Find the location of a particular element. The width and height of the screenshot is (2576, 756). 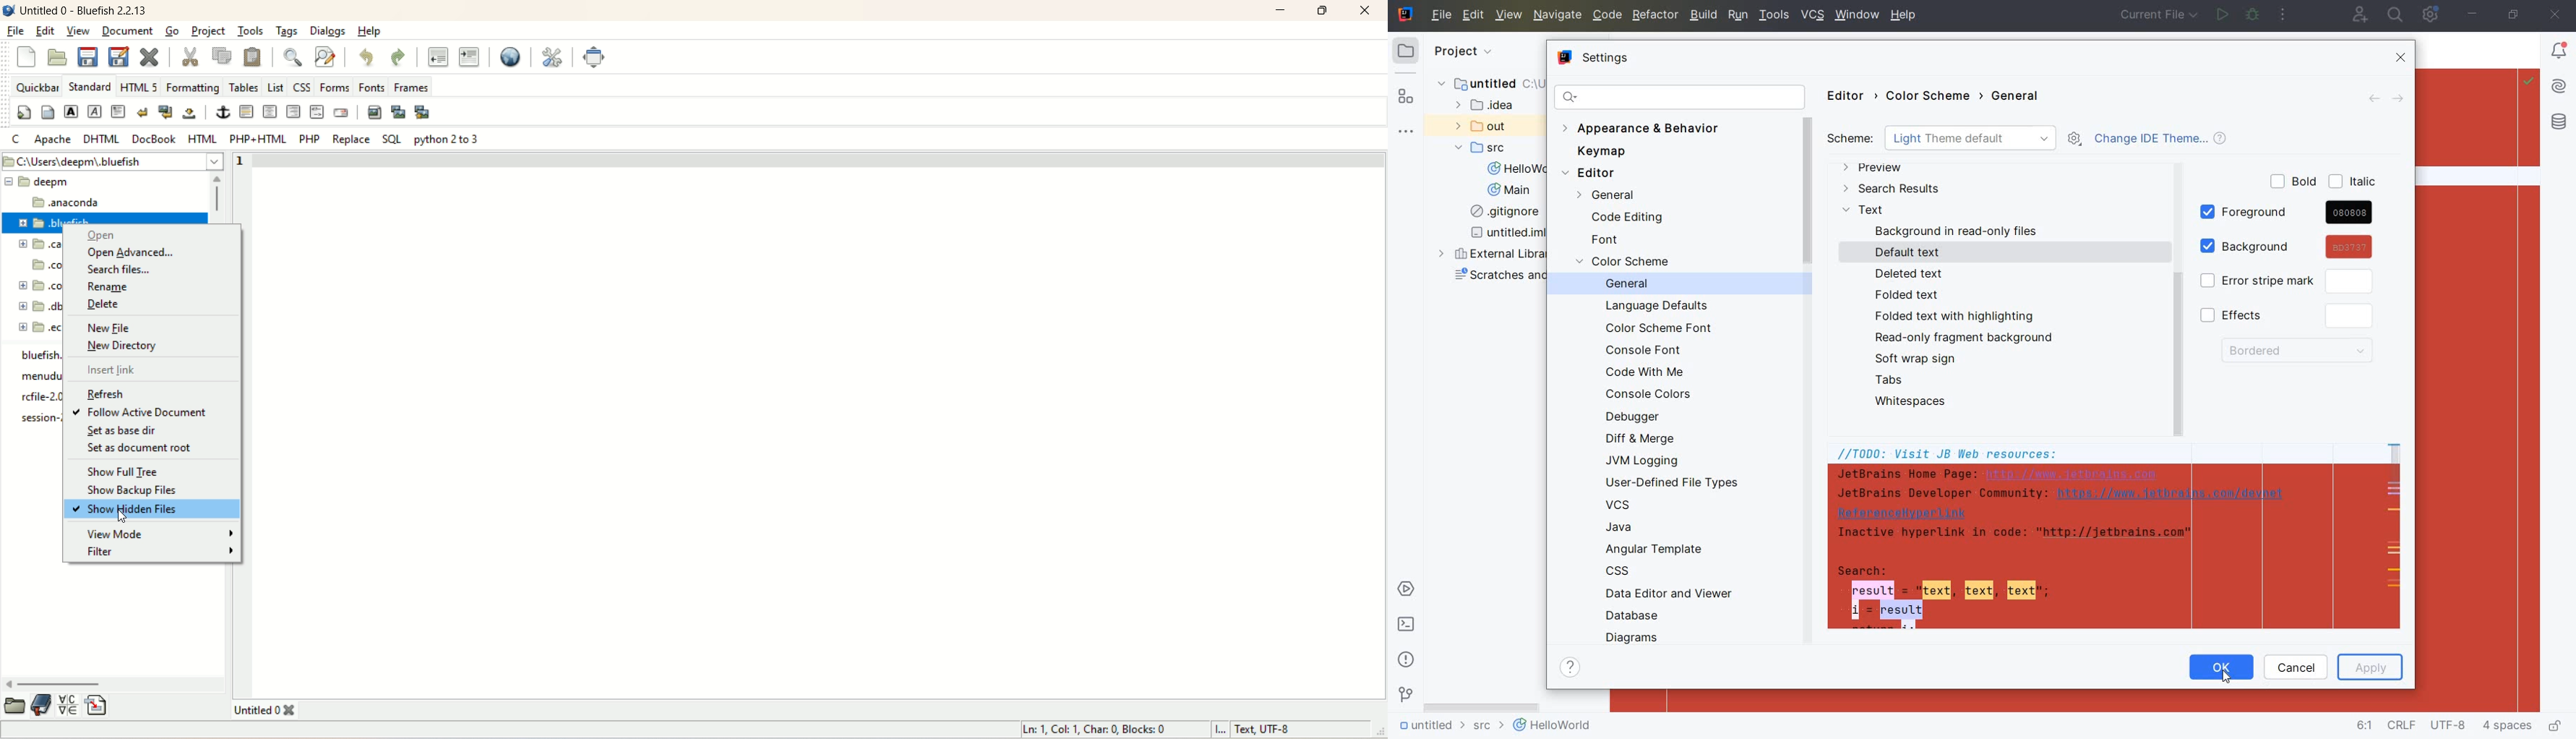

search files is located at coordinates (124, 270).